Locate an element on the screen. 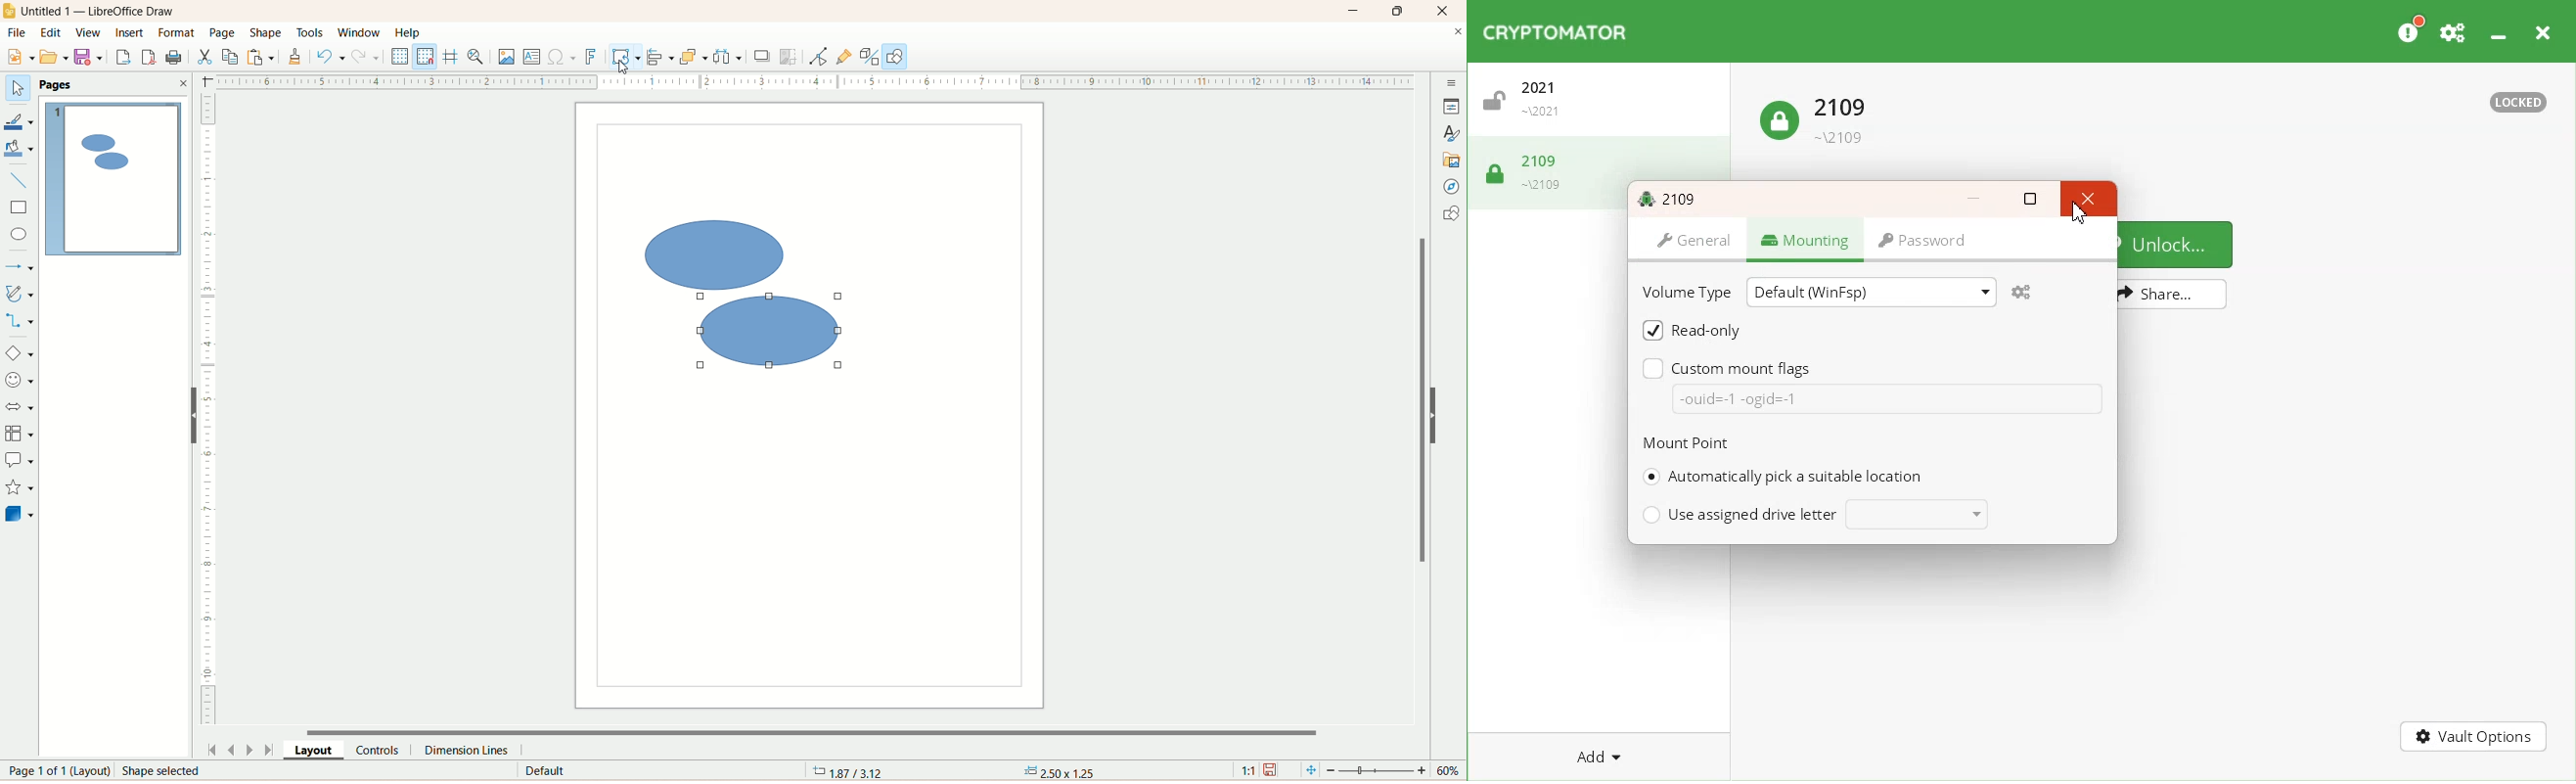  layout is located at coordinates (317, 749).